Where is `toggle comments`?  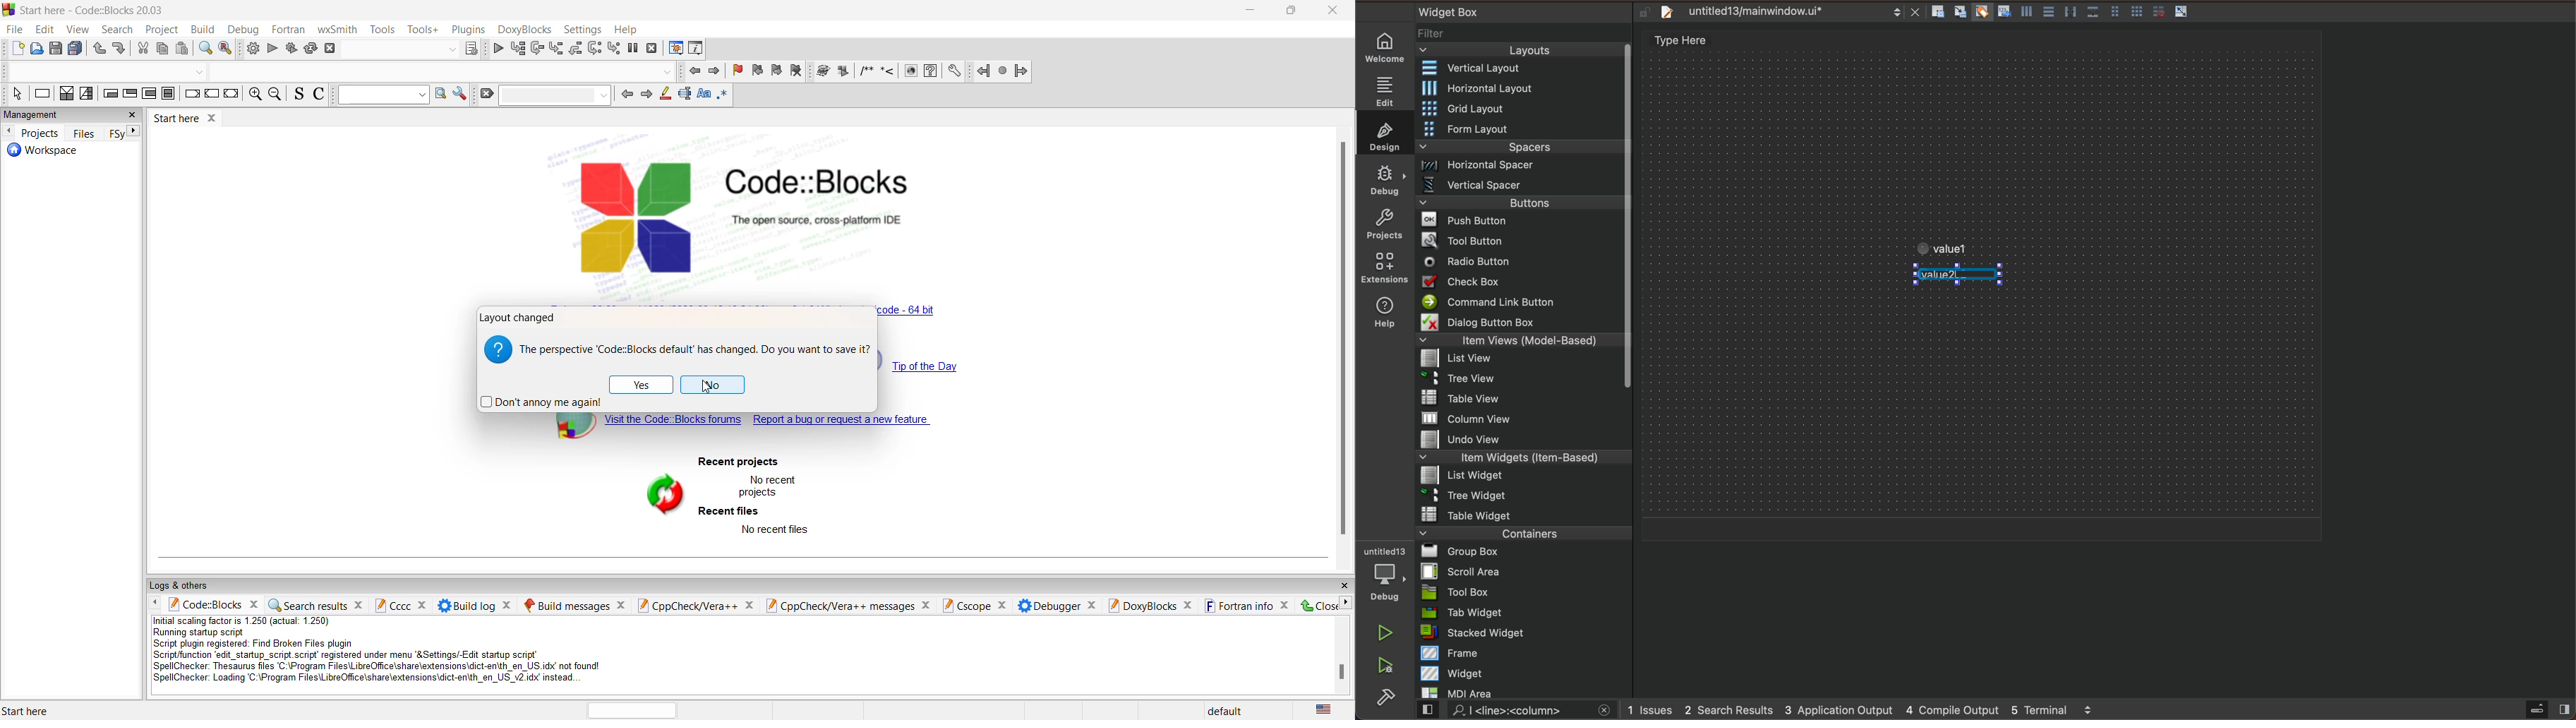
toggle comments is located at coordinates (320, 95).